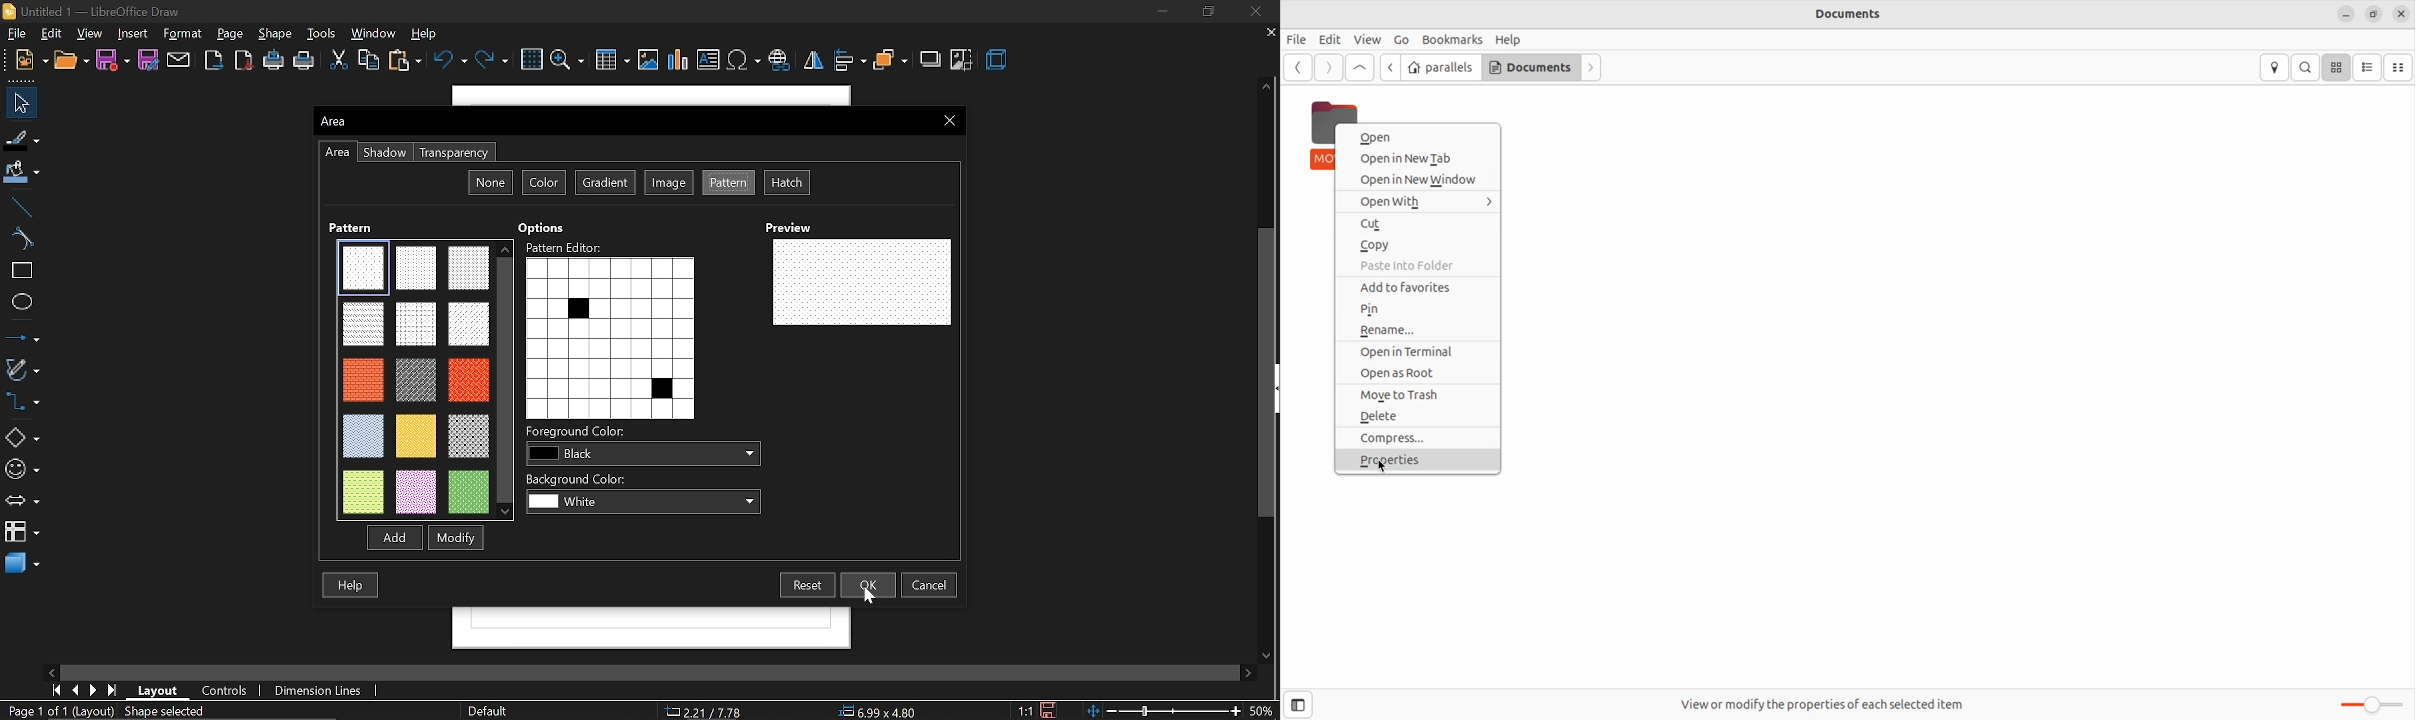 This screenshot has width=2436, height=728. What do you see at coordinates (890, 61) in the screenshot?
I see `arrange` at bounding box center [890, 61].